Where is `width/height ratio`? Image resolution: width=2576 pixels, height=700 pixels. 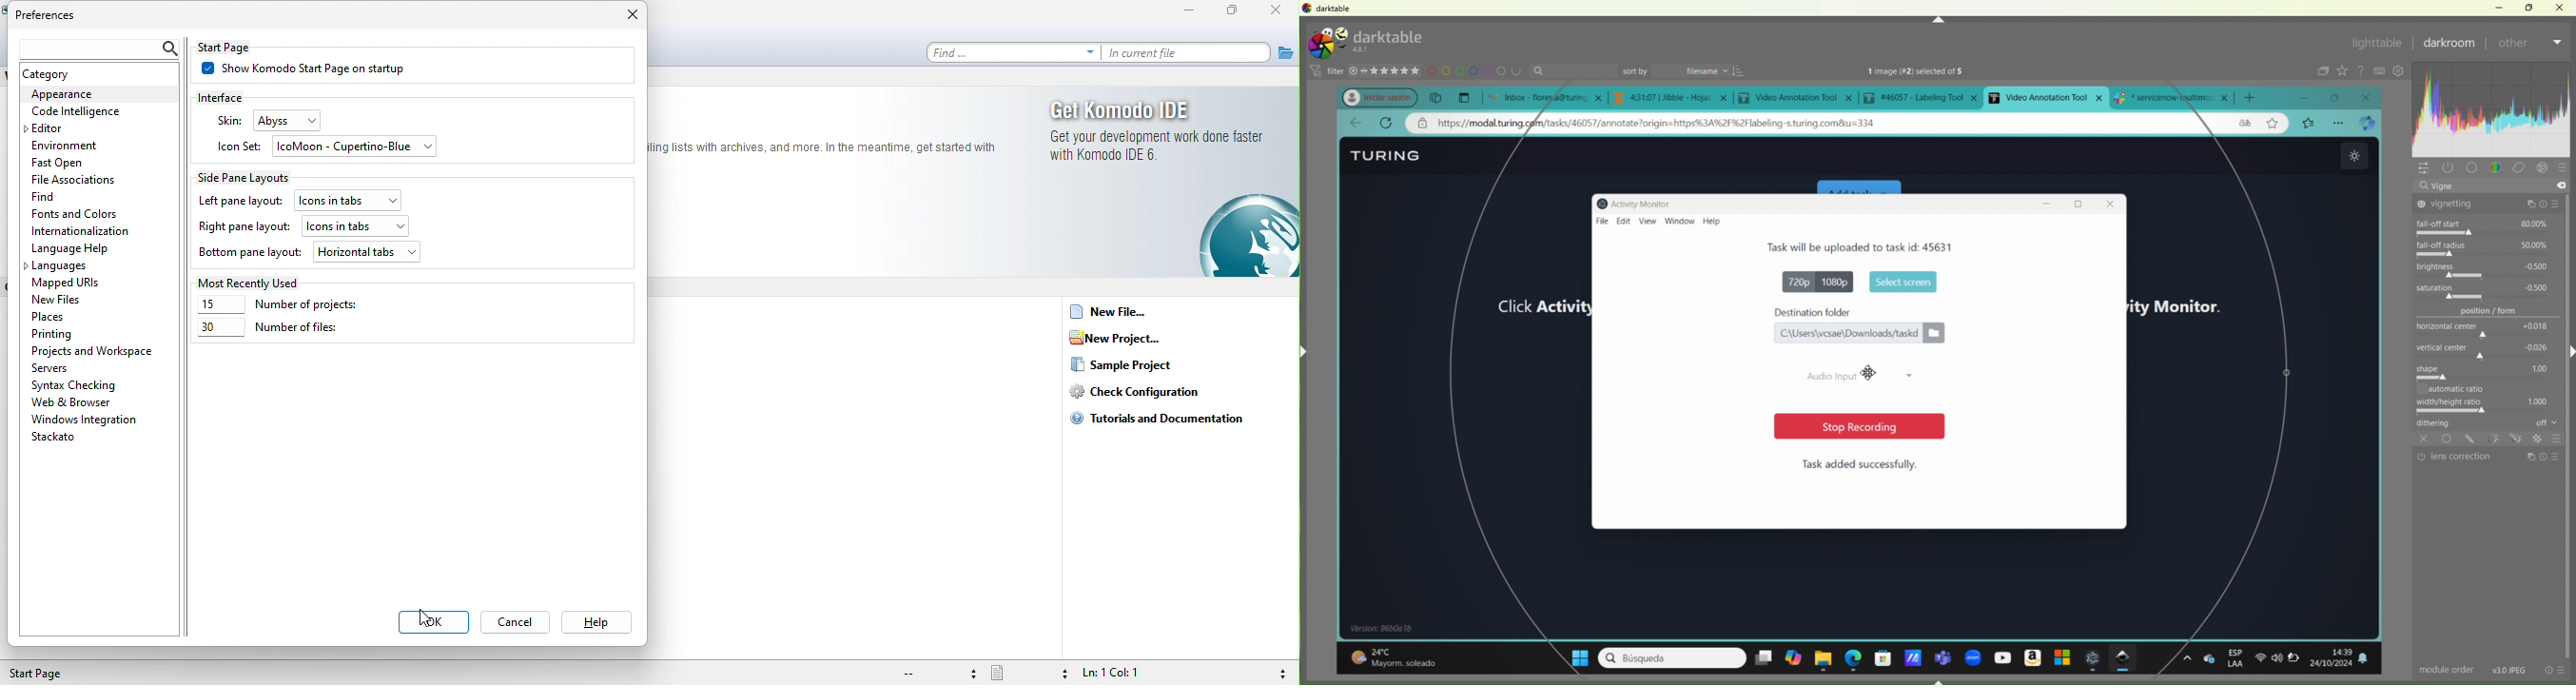 width/height ratio is located at coordinates (2482, 406).